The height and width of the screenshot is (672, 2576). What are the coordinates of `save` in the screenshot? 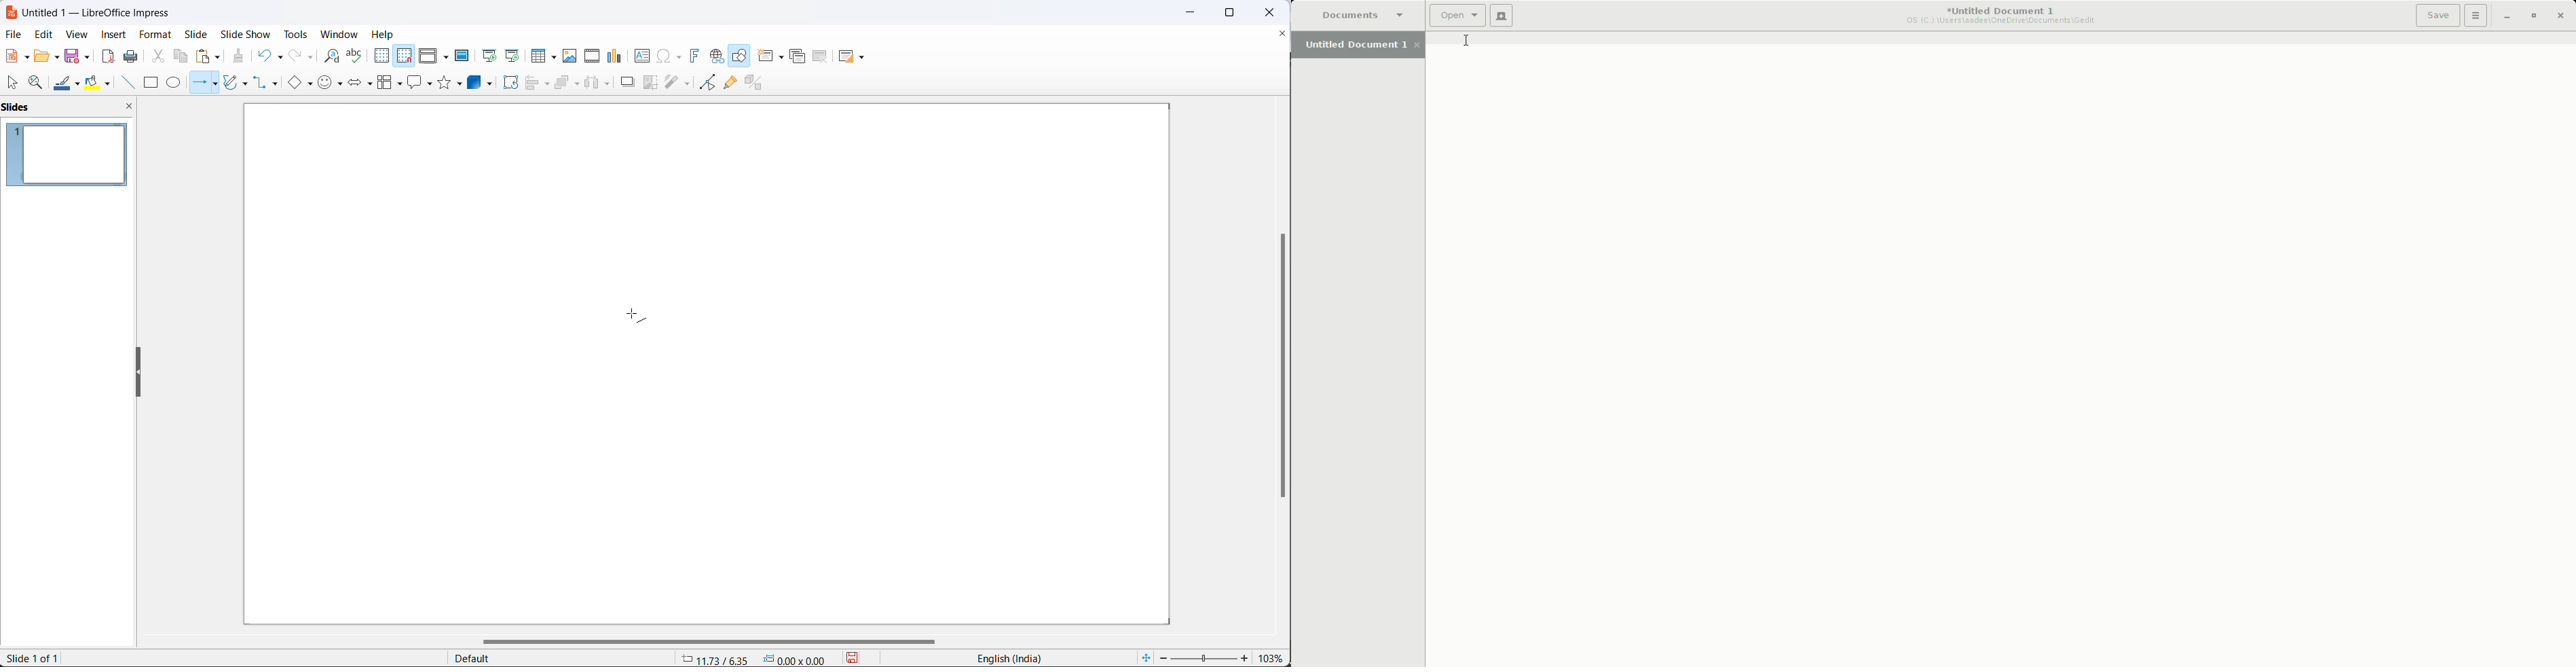 It's located at (857, 658).